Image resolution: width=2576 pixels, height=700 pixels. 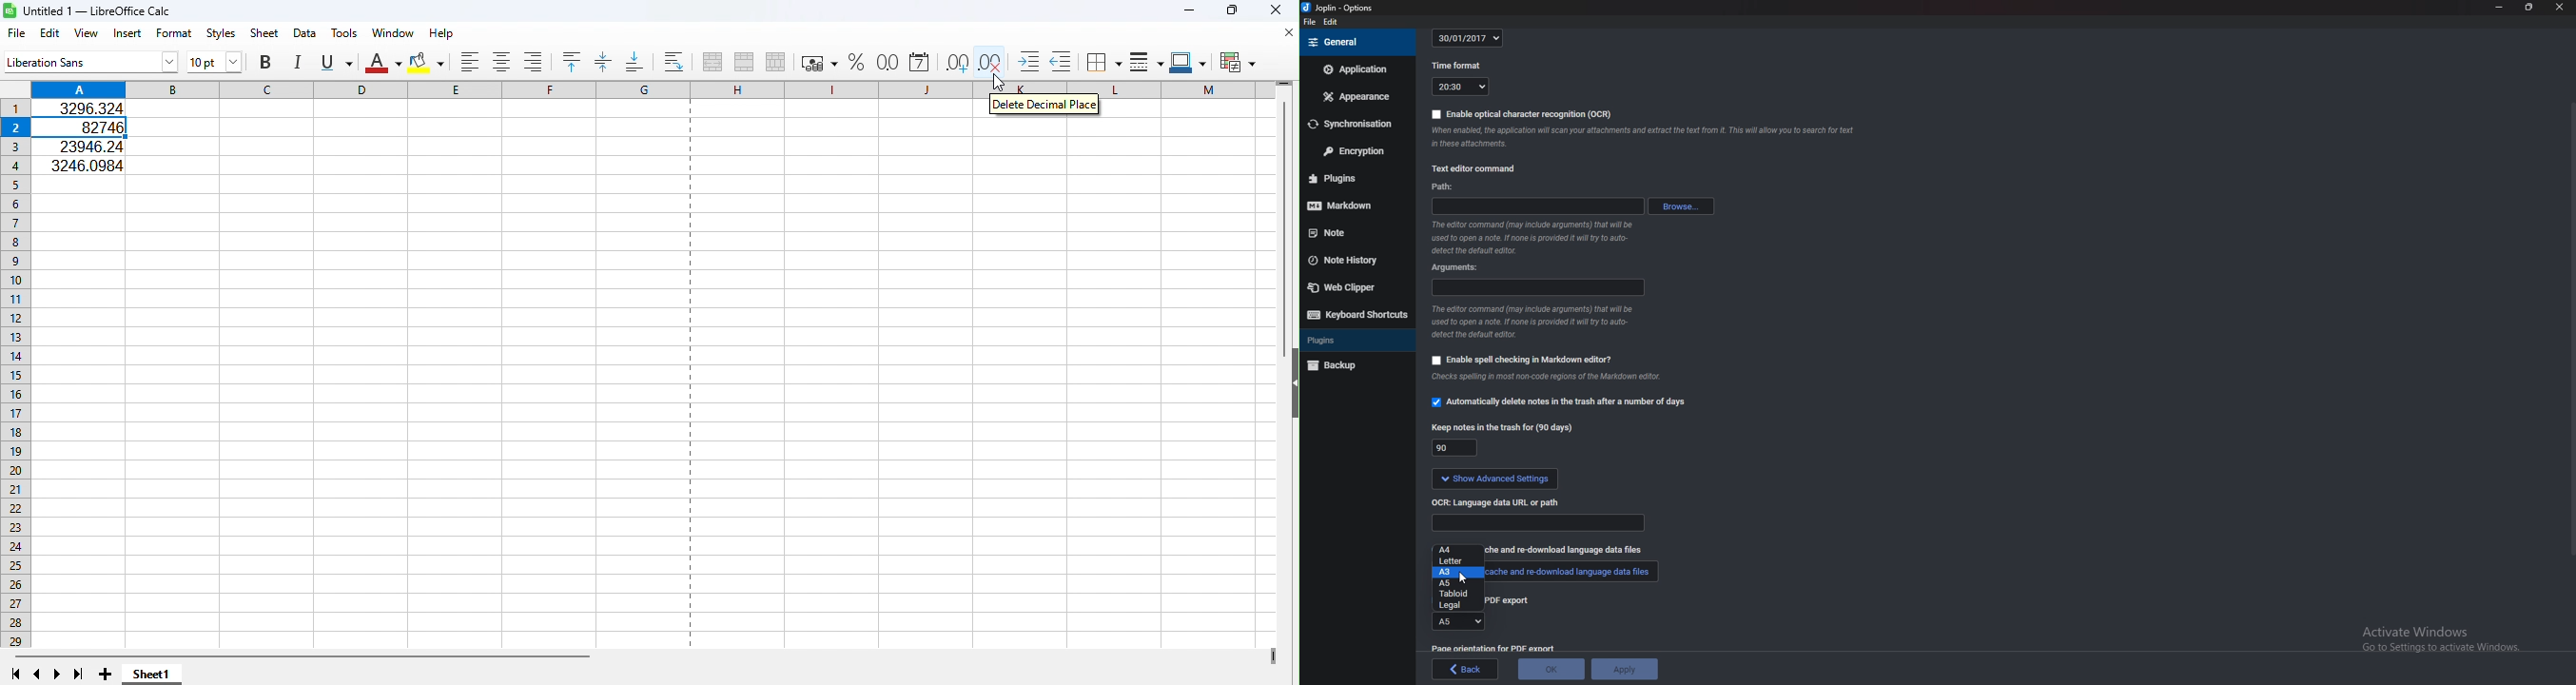 I want to click on tabloid, so click(x=1456, y=593).